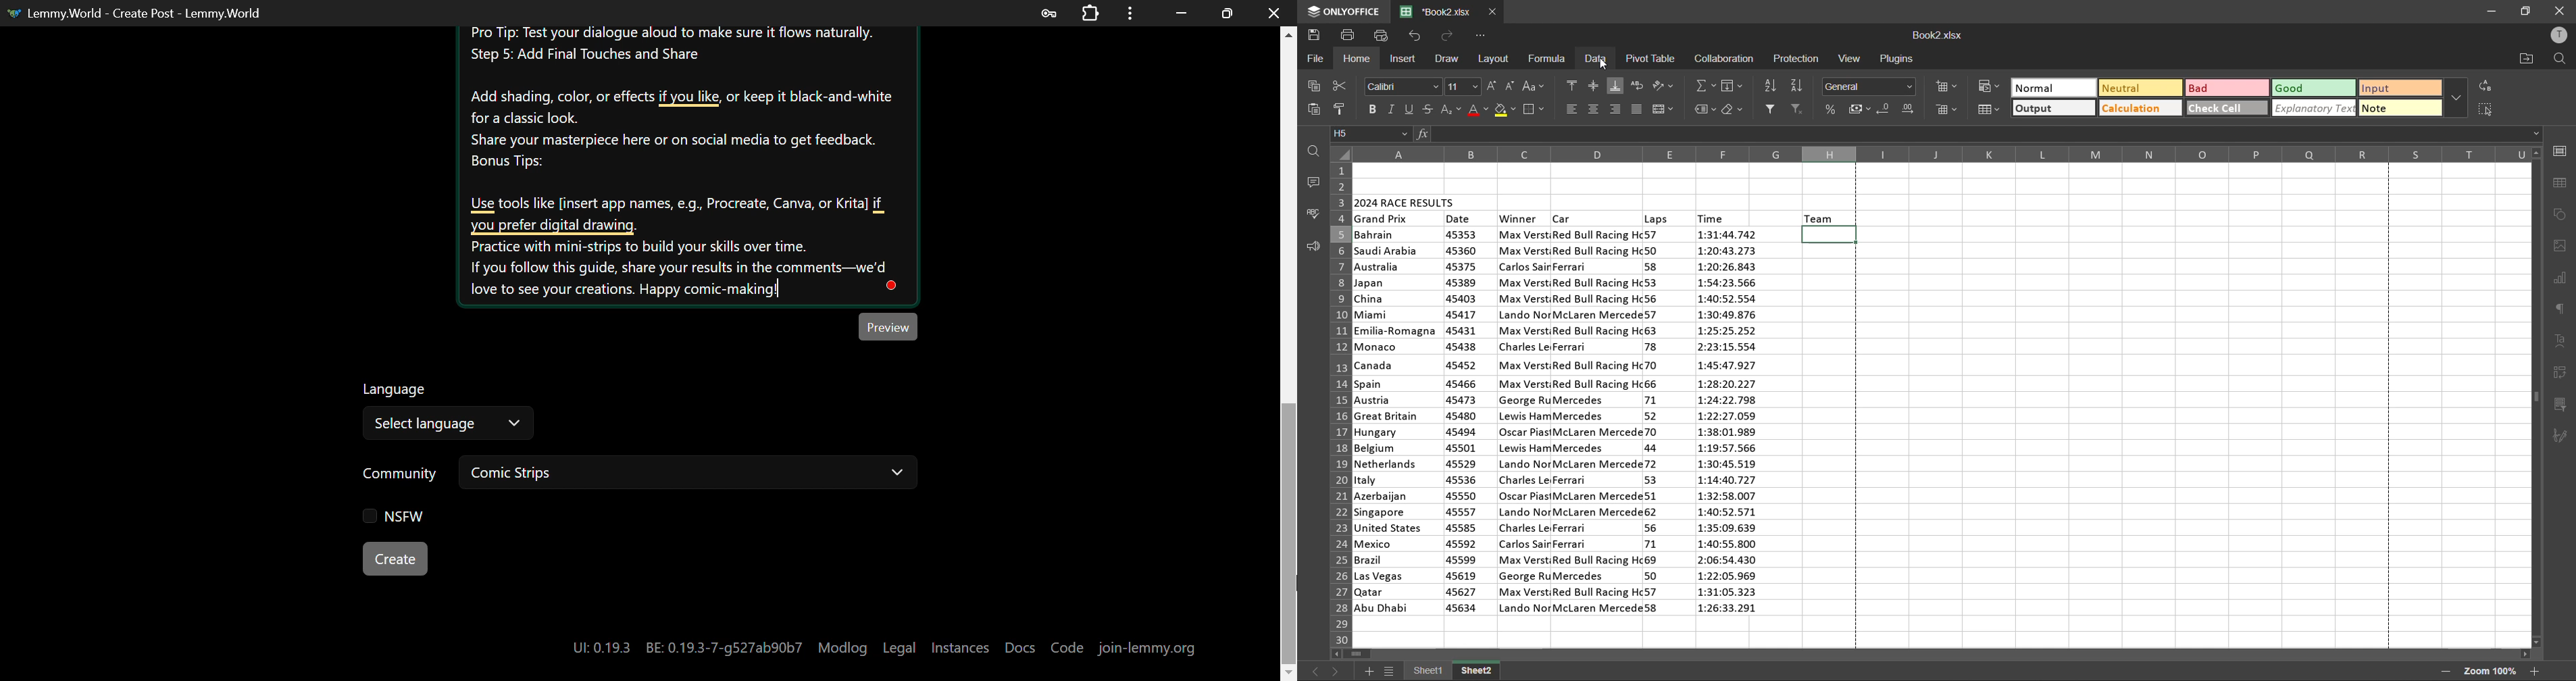 Image resolution: width=2576 pixels, height=700 pixels. What do you see at coordinates (1798, 59) in the screenshot?
I see `protection` at bounding box center [1798, 59].